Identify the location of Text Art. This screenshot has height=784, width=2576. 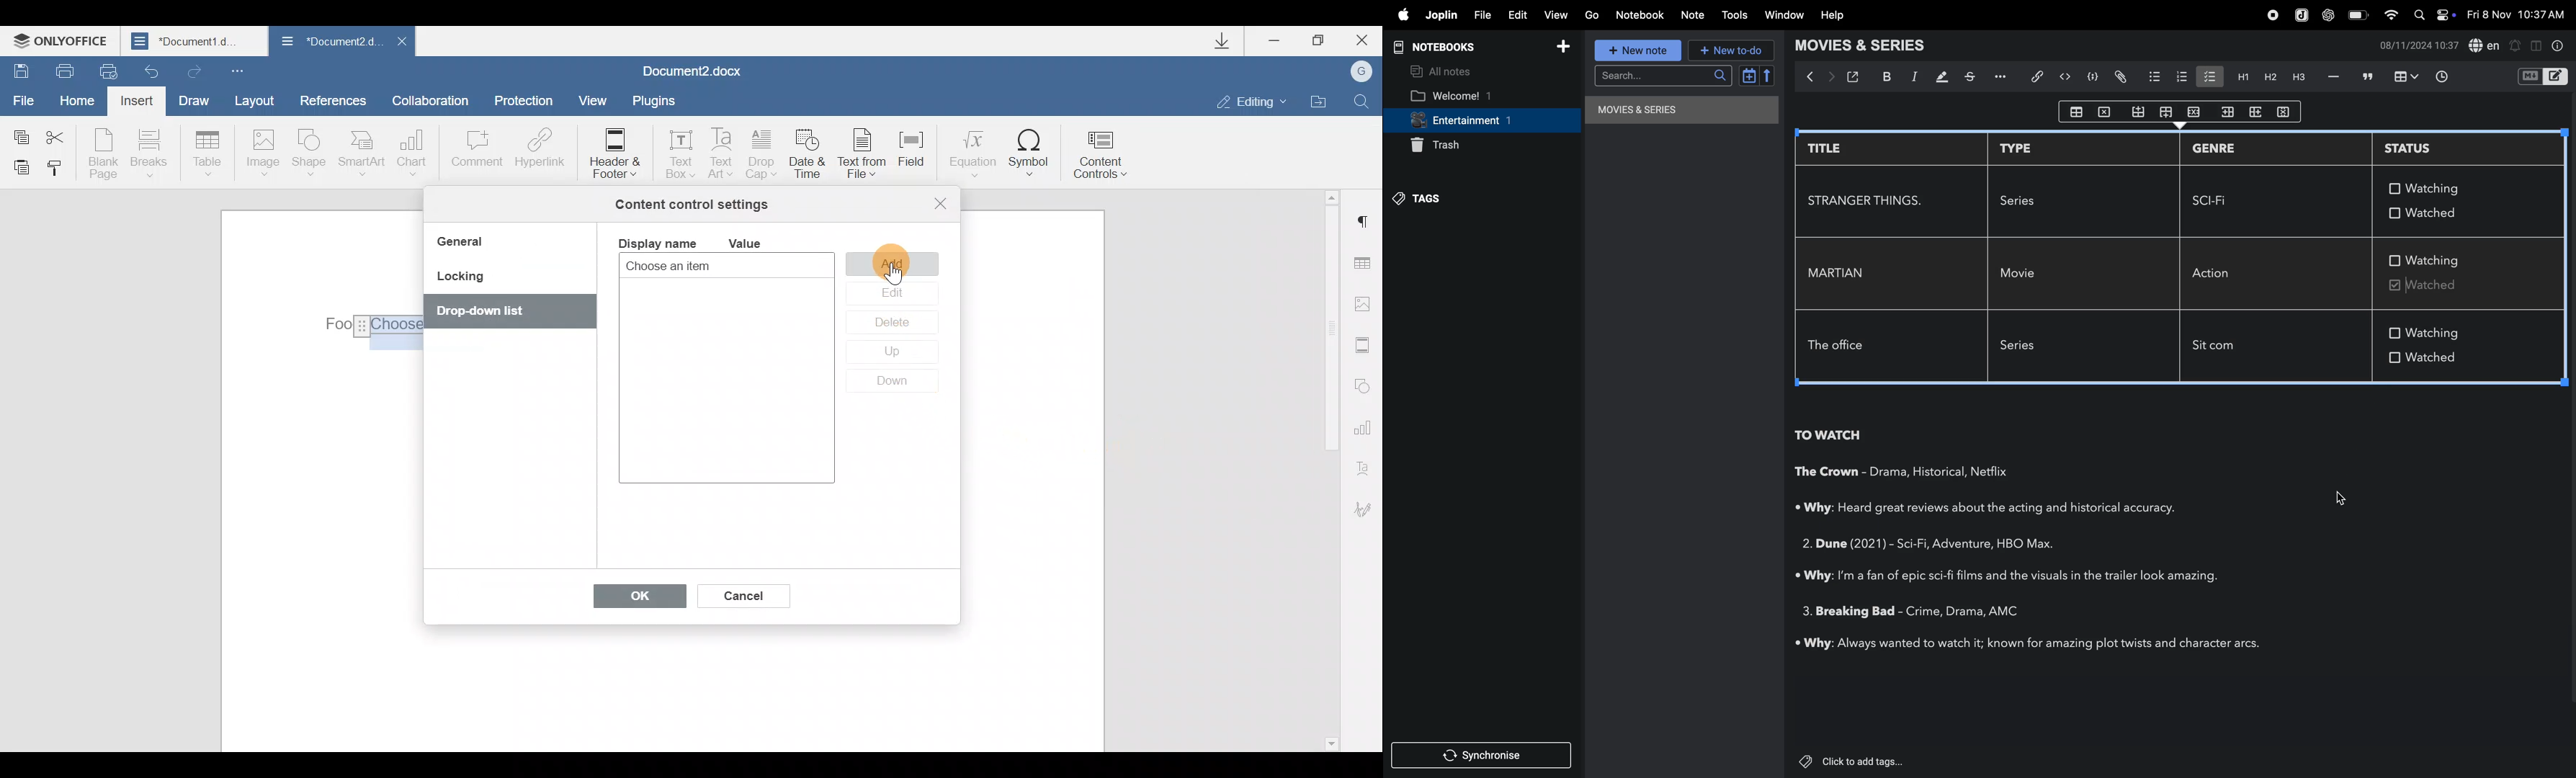
(723, 154).